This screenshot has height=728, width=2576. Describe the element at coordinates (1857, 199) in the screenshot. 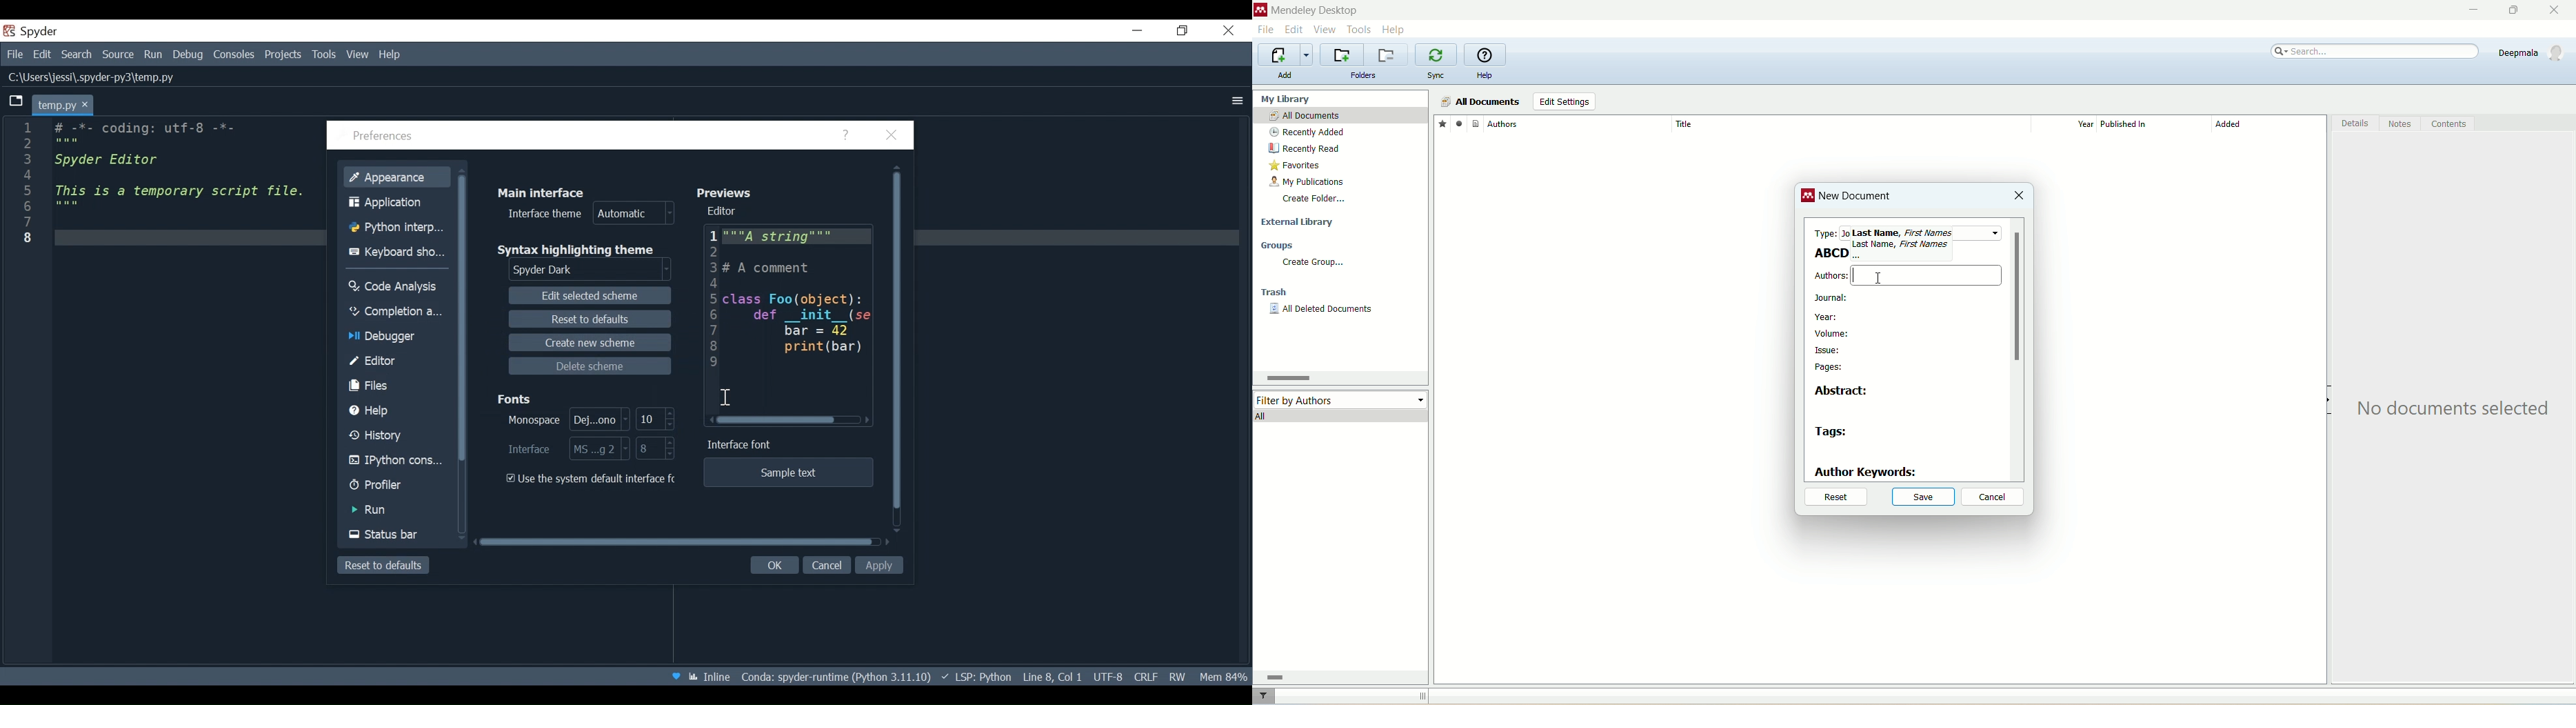

I see `new document` at that location.